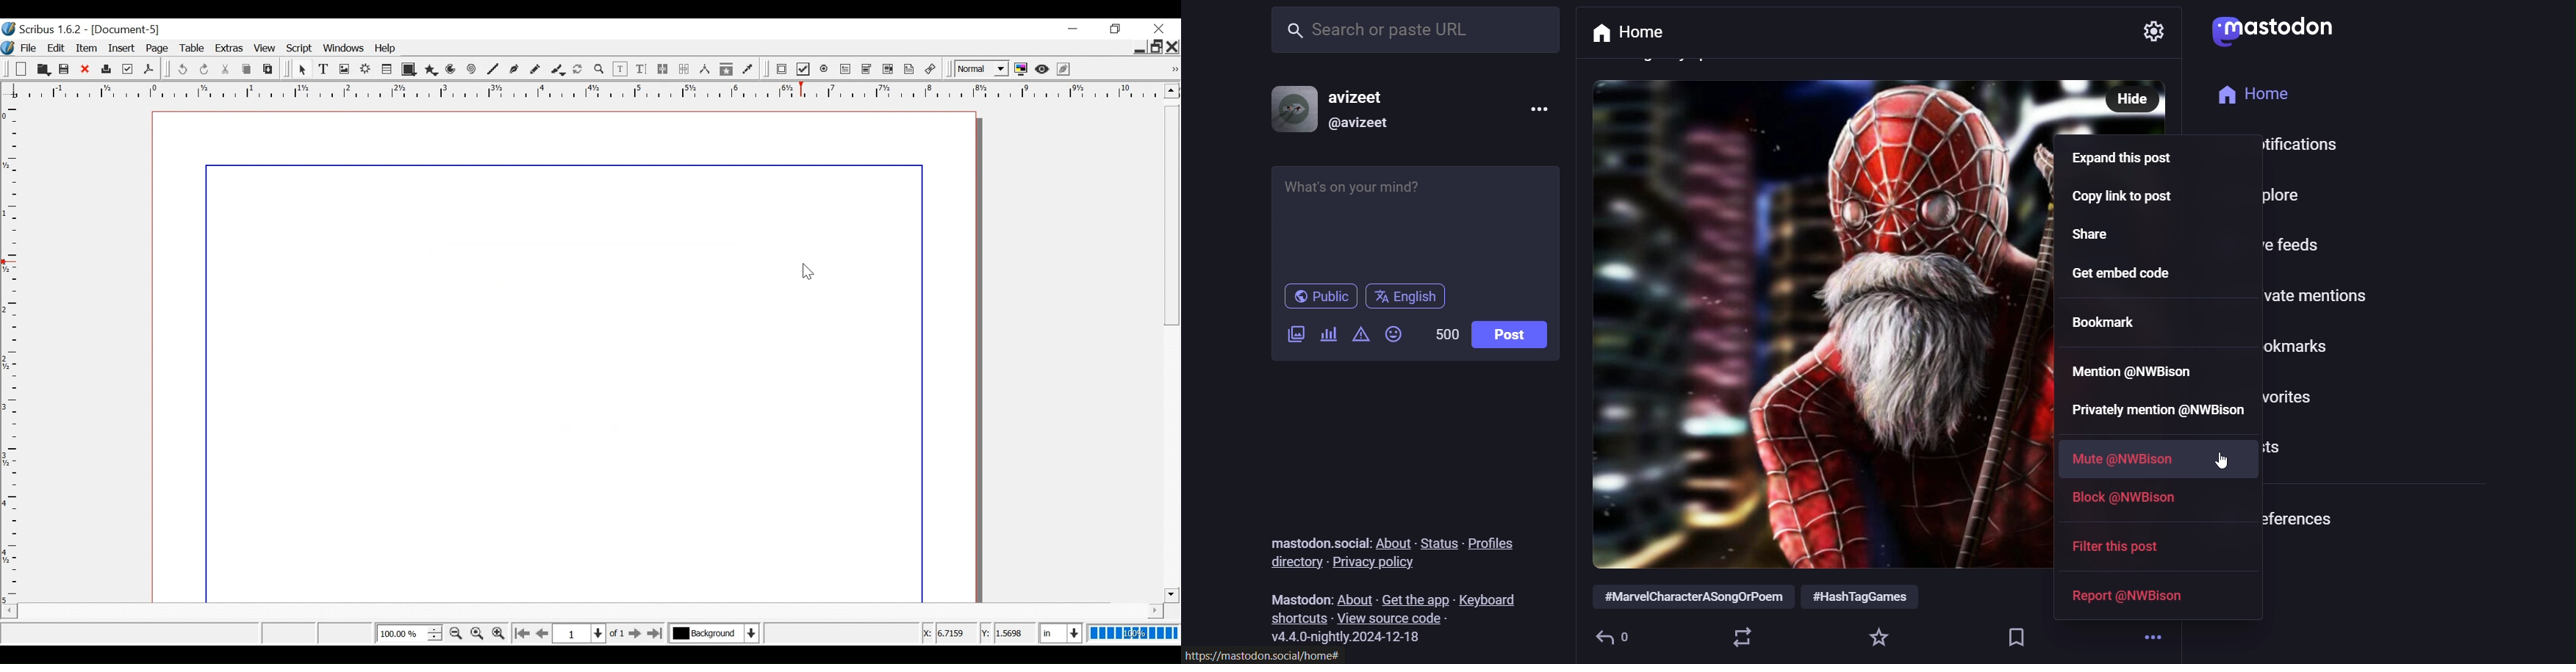 Image resolution: width=2576 pixels, height=672 pixels. Describe the element at coordinates (1062, 631) in the screenshot. I see `Current position in units` at that location.